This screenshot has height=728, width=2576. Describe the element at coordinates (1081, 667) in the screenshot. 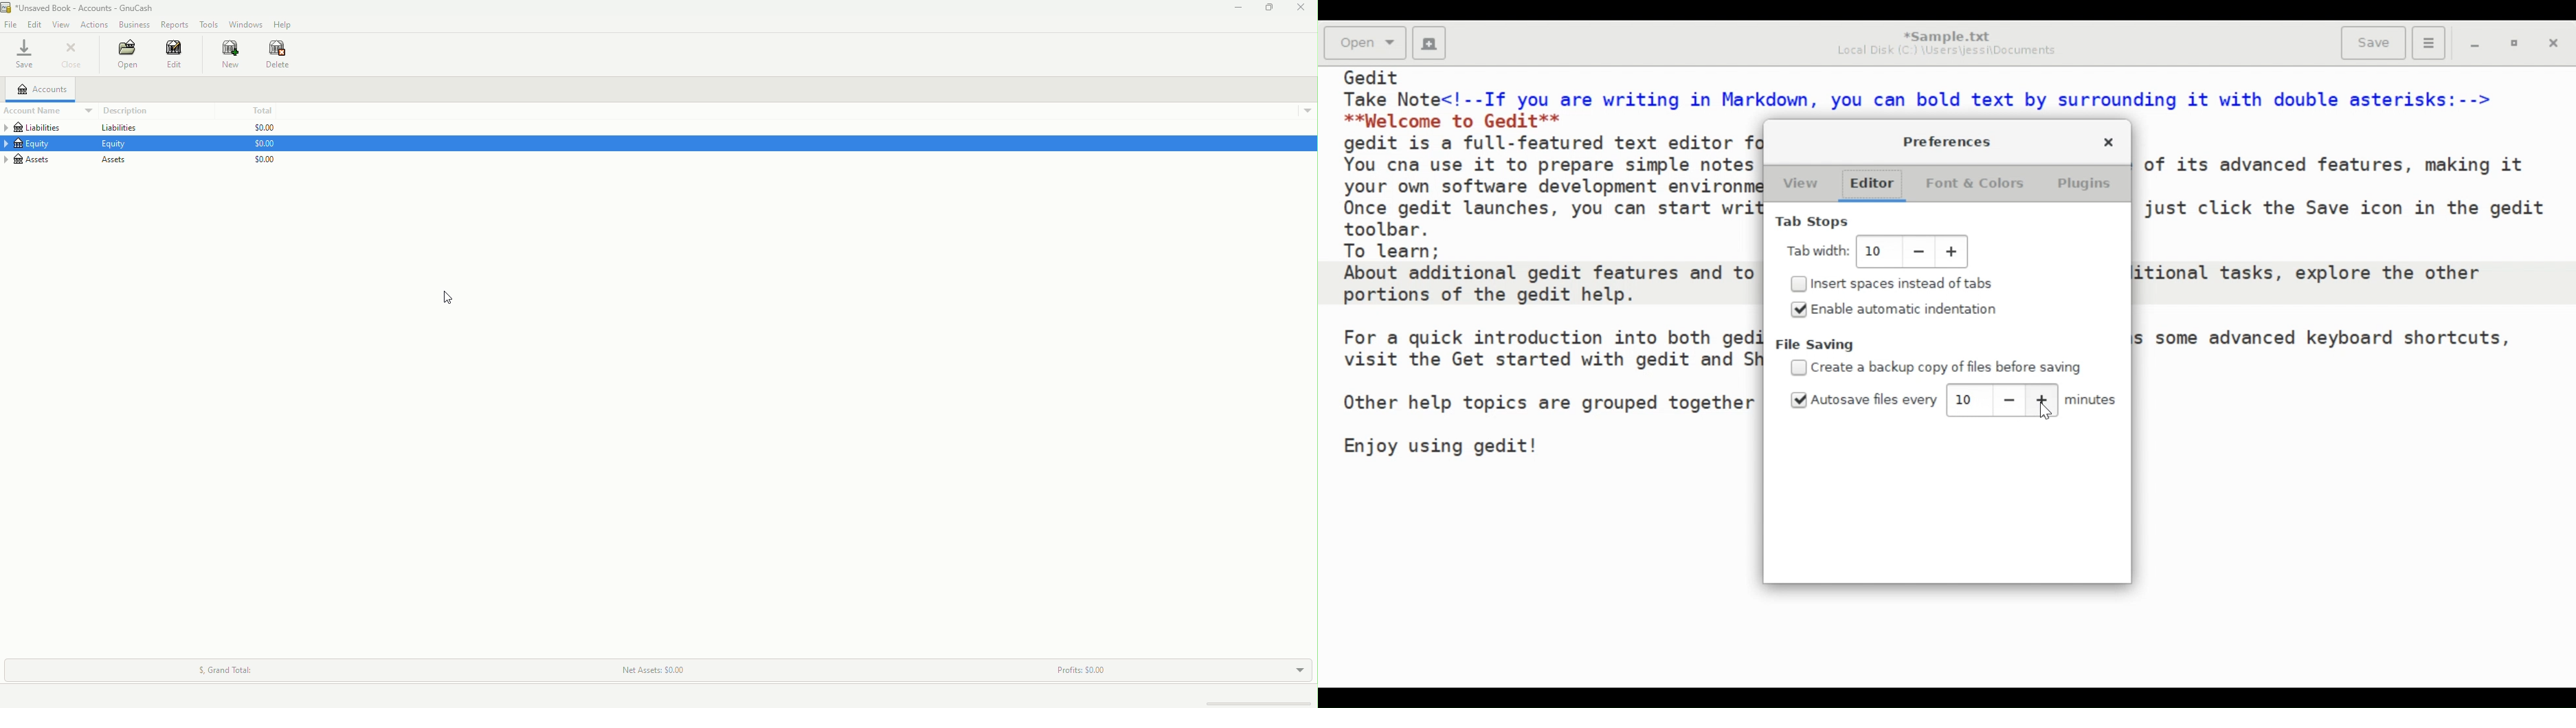

I see `Profits` at that location.